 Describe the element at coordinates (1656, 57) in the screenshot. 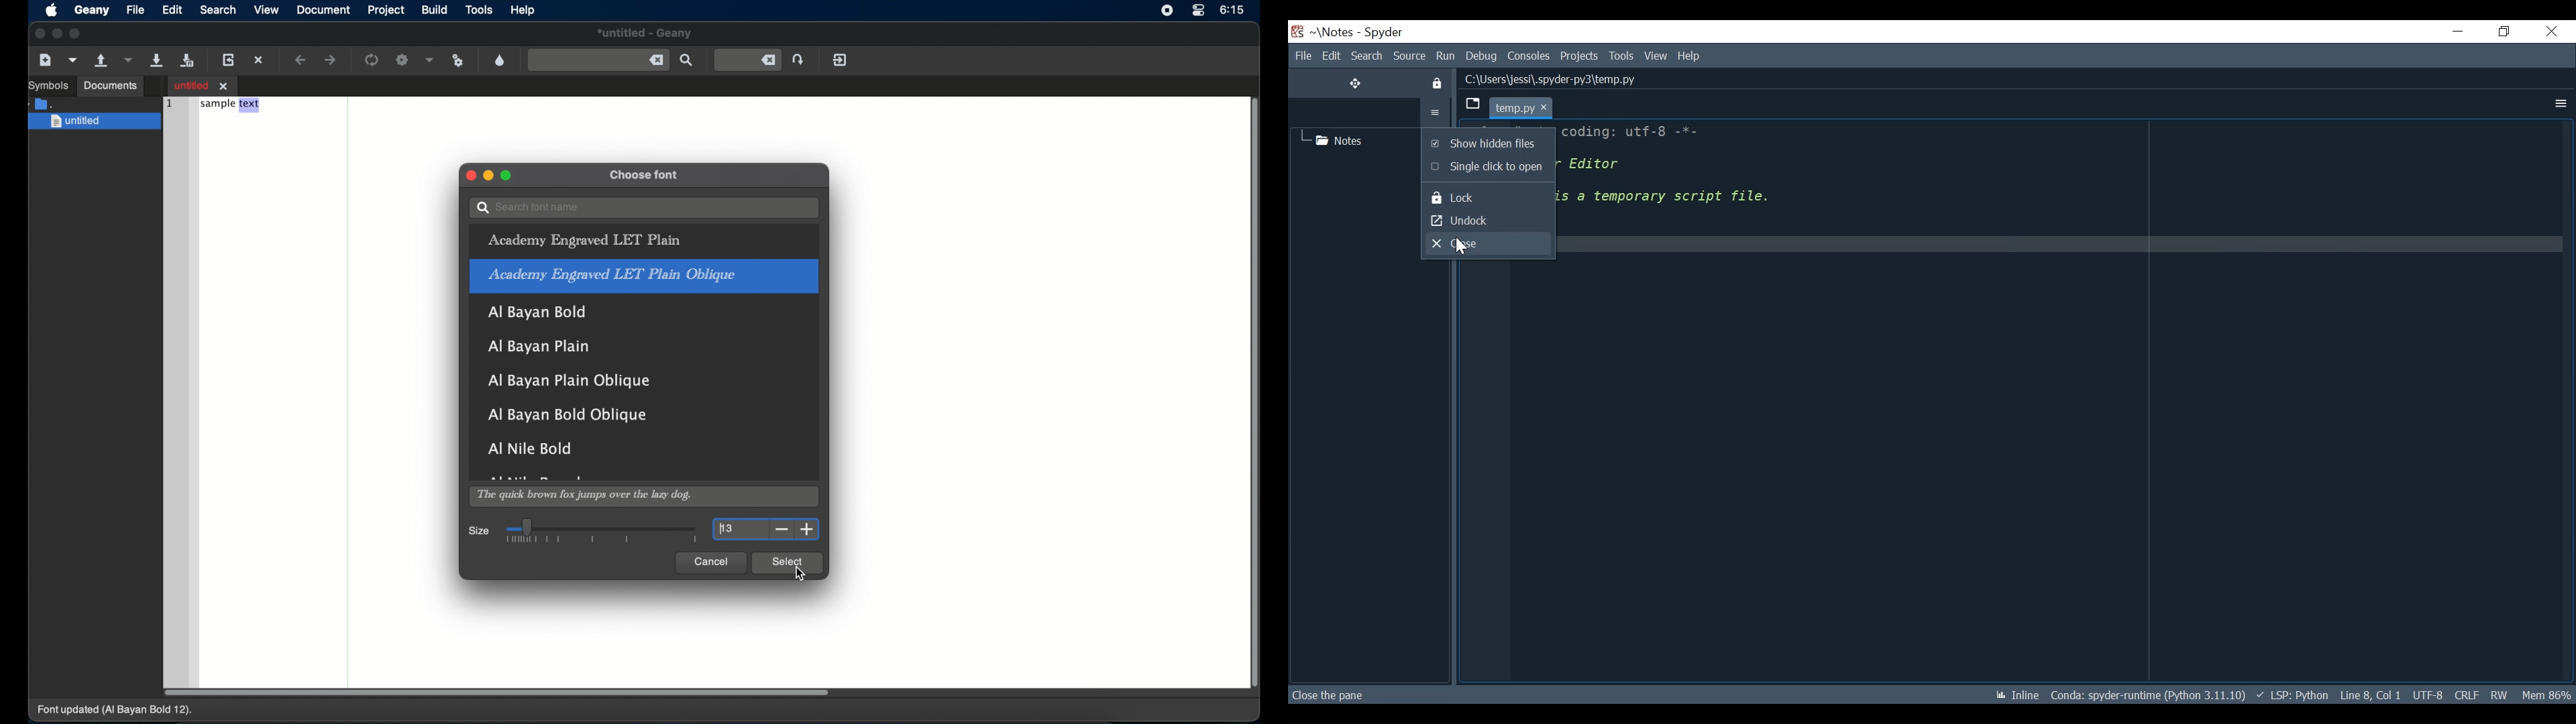

I see `View` at that location.